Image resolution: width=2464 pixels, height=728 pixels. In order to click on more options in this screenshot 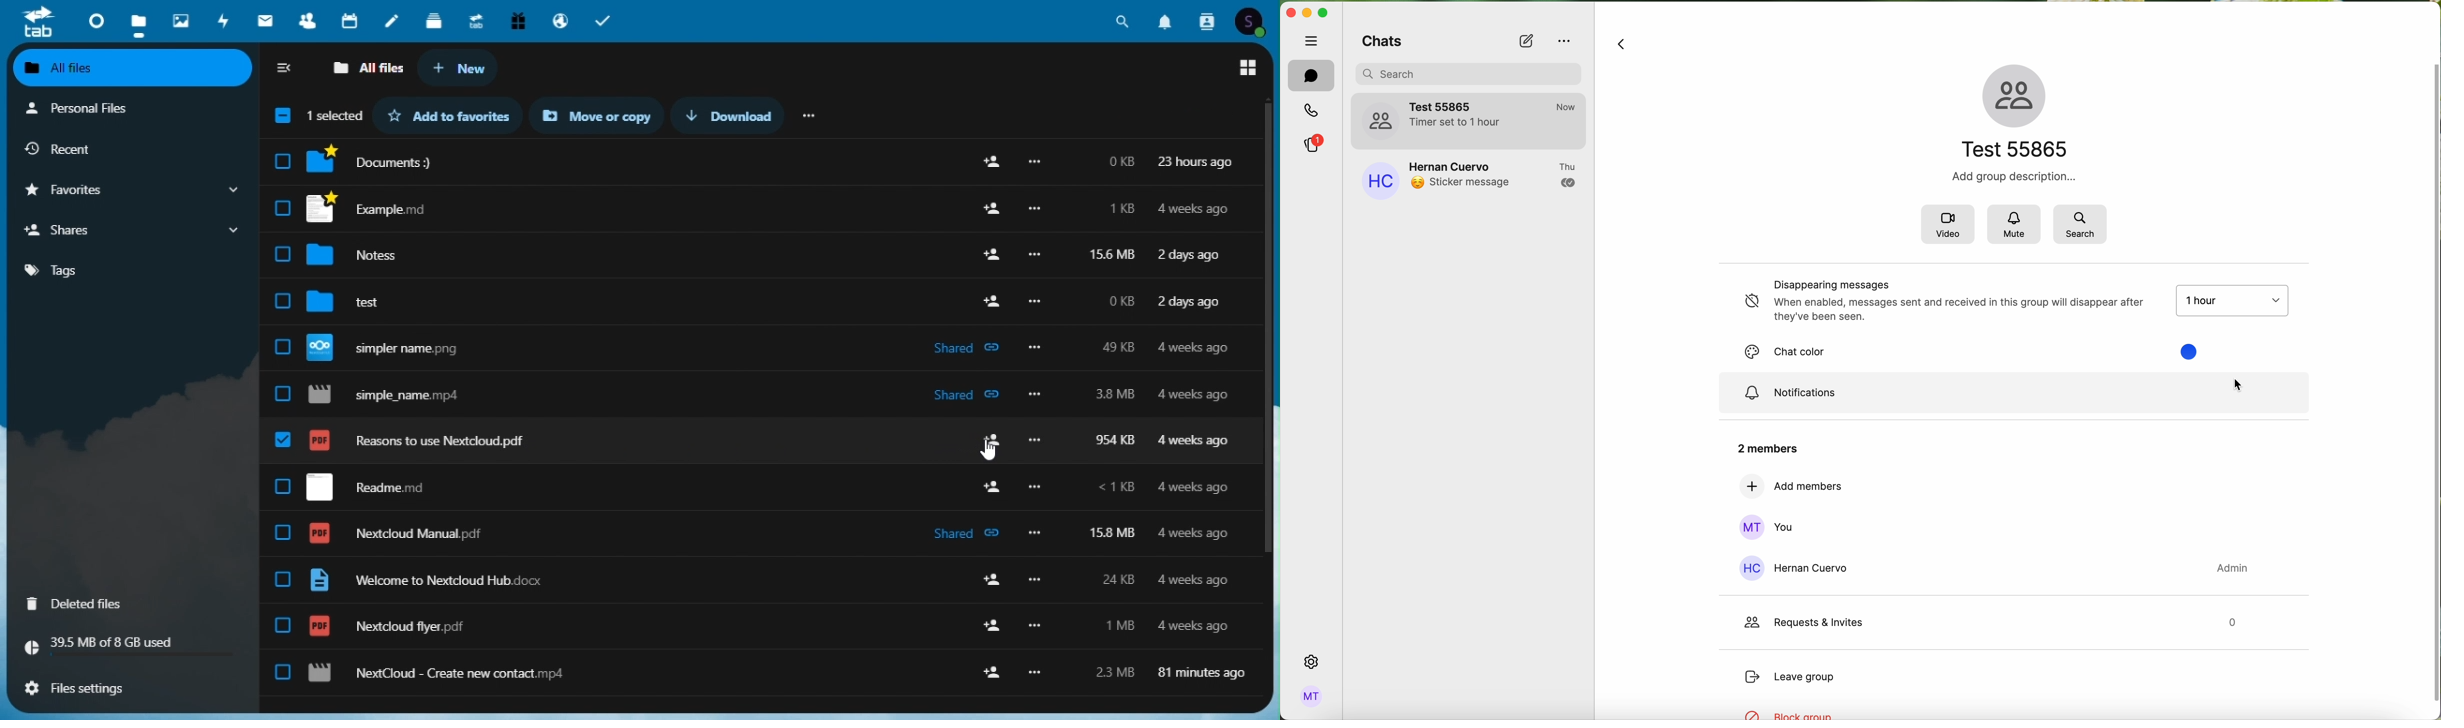, I will do `click(1035, 210)`.